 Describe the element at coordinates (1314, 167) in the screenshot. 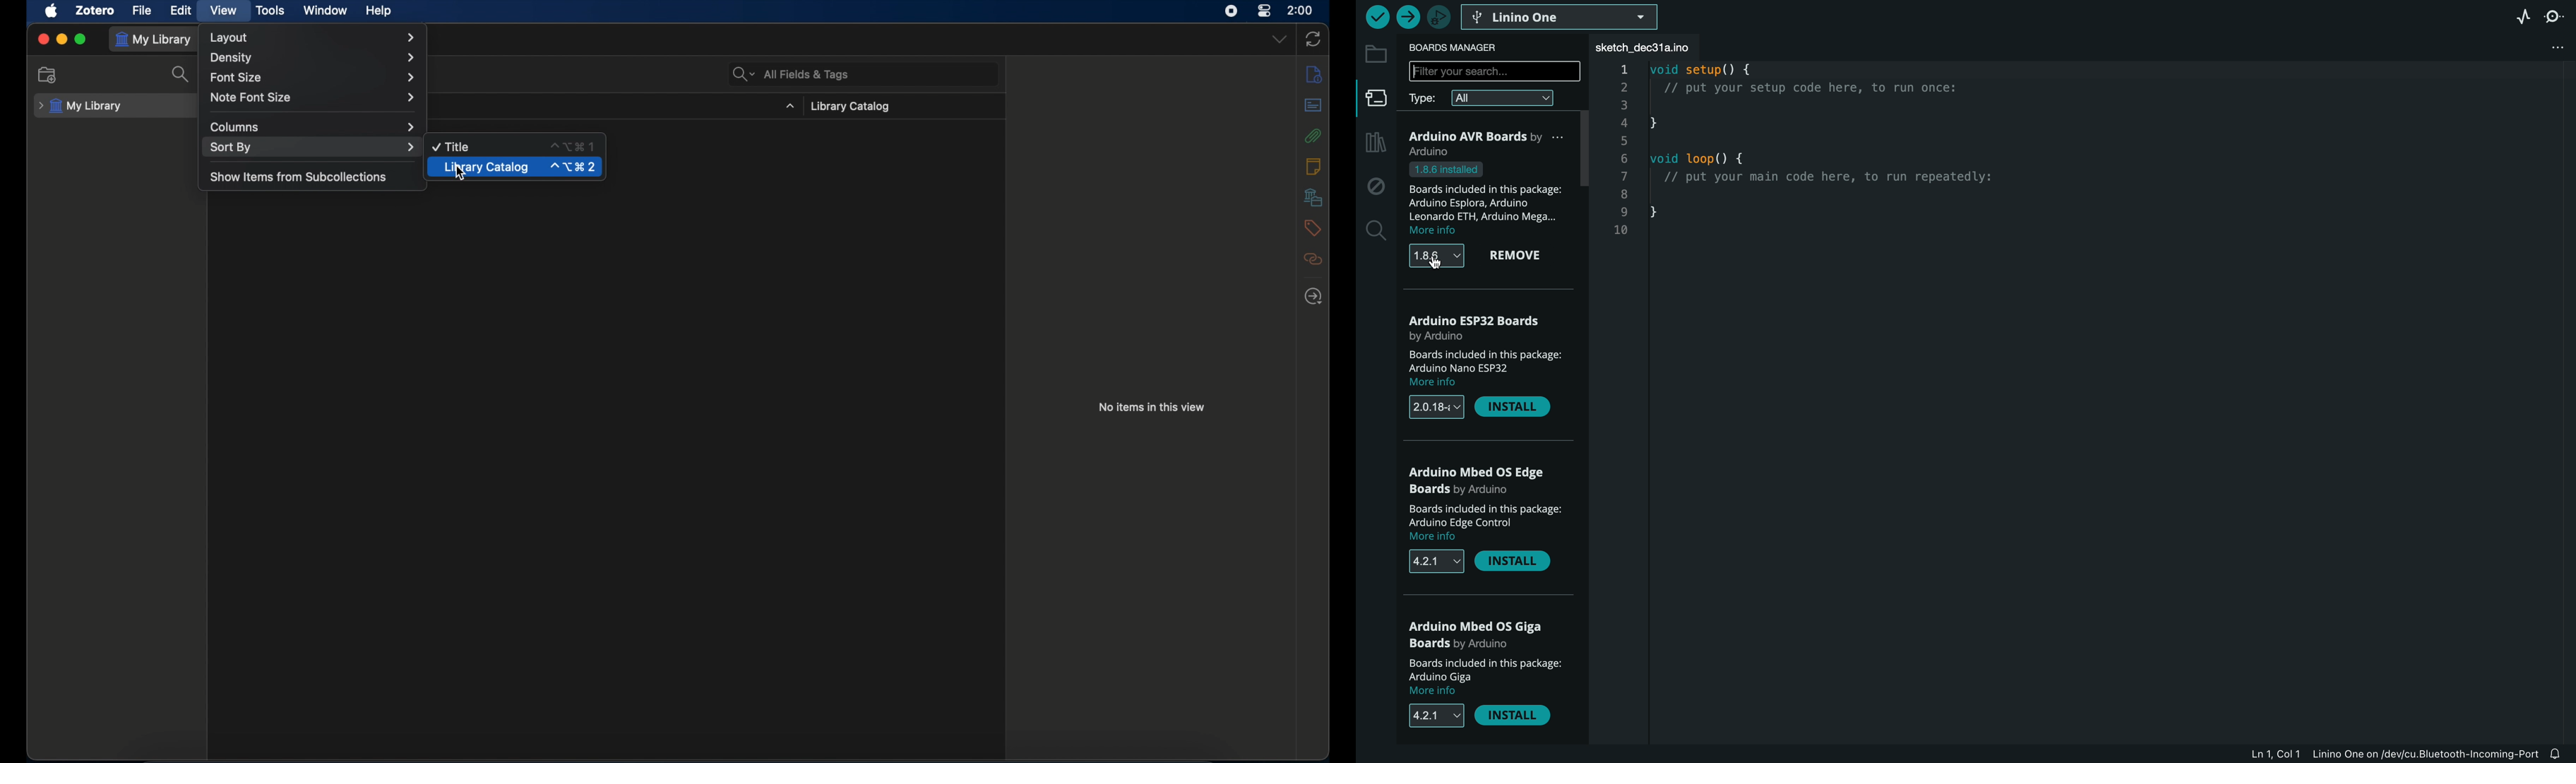

I see `notes` at that location.